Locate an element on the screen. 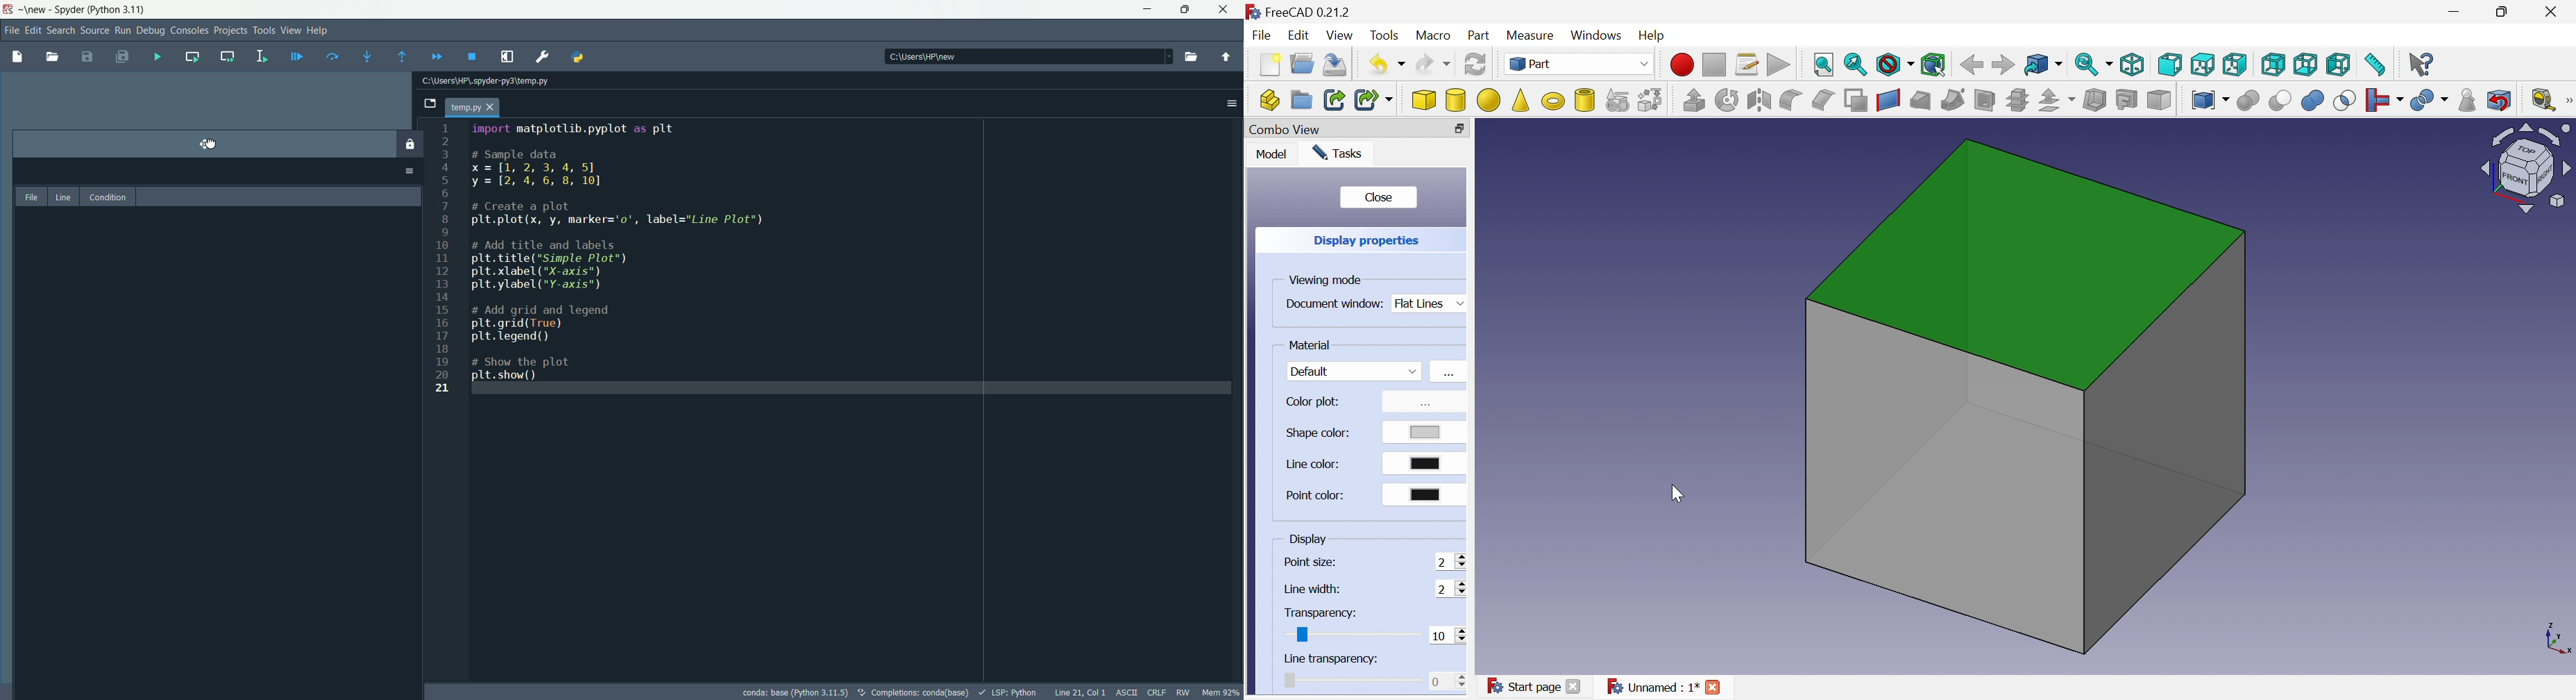 Image resolution: width=2576 pixels, height=700 pixels. Sweep is located at coordinates (1954, 99).